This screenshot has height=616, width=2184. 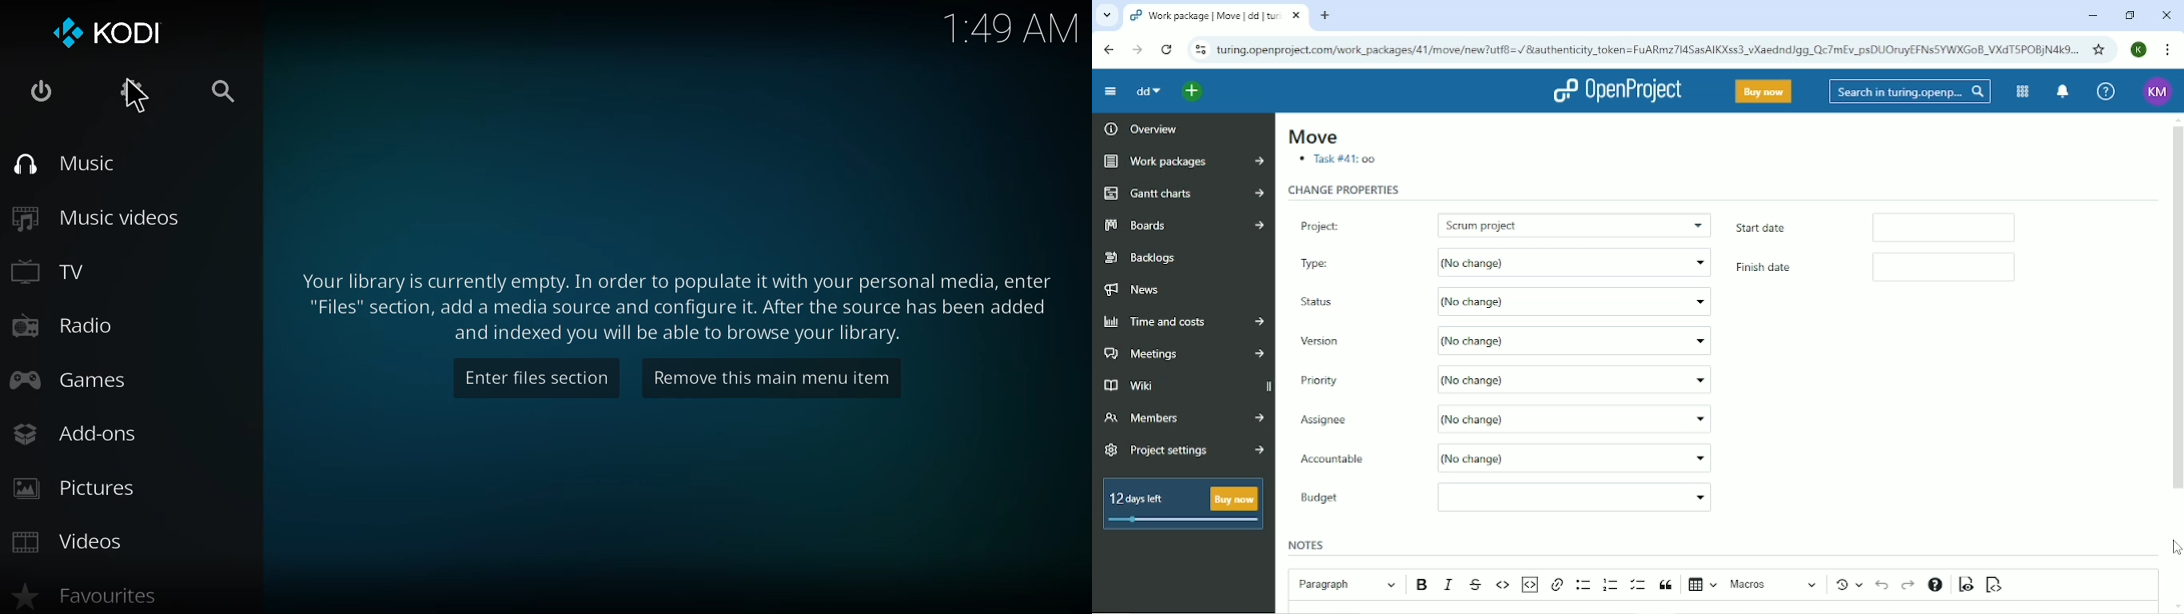 I want to click on 12 days left Buy now, so click(x=1187, y=509).